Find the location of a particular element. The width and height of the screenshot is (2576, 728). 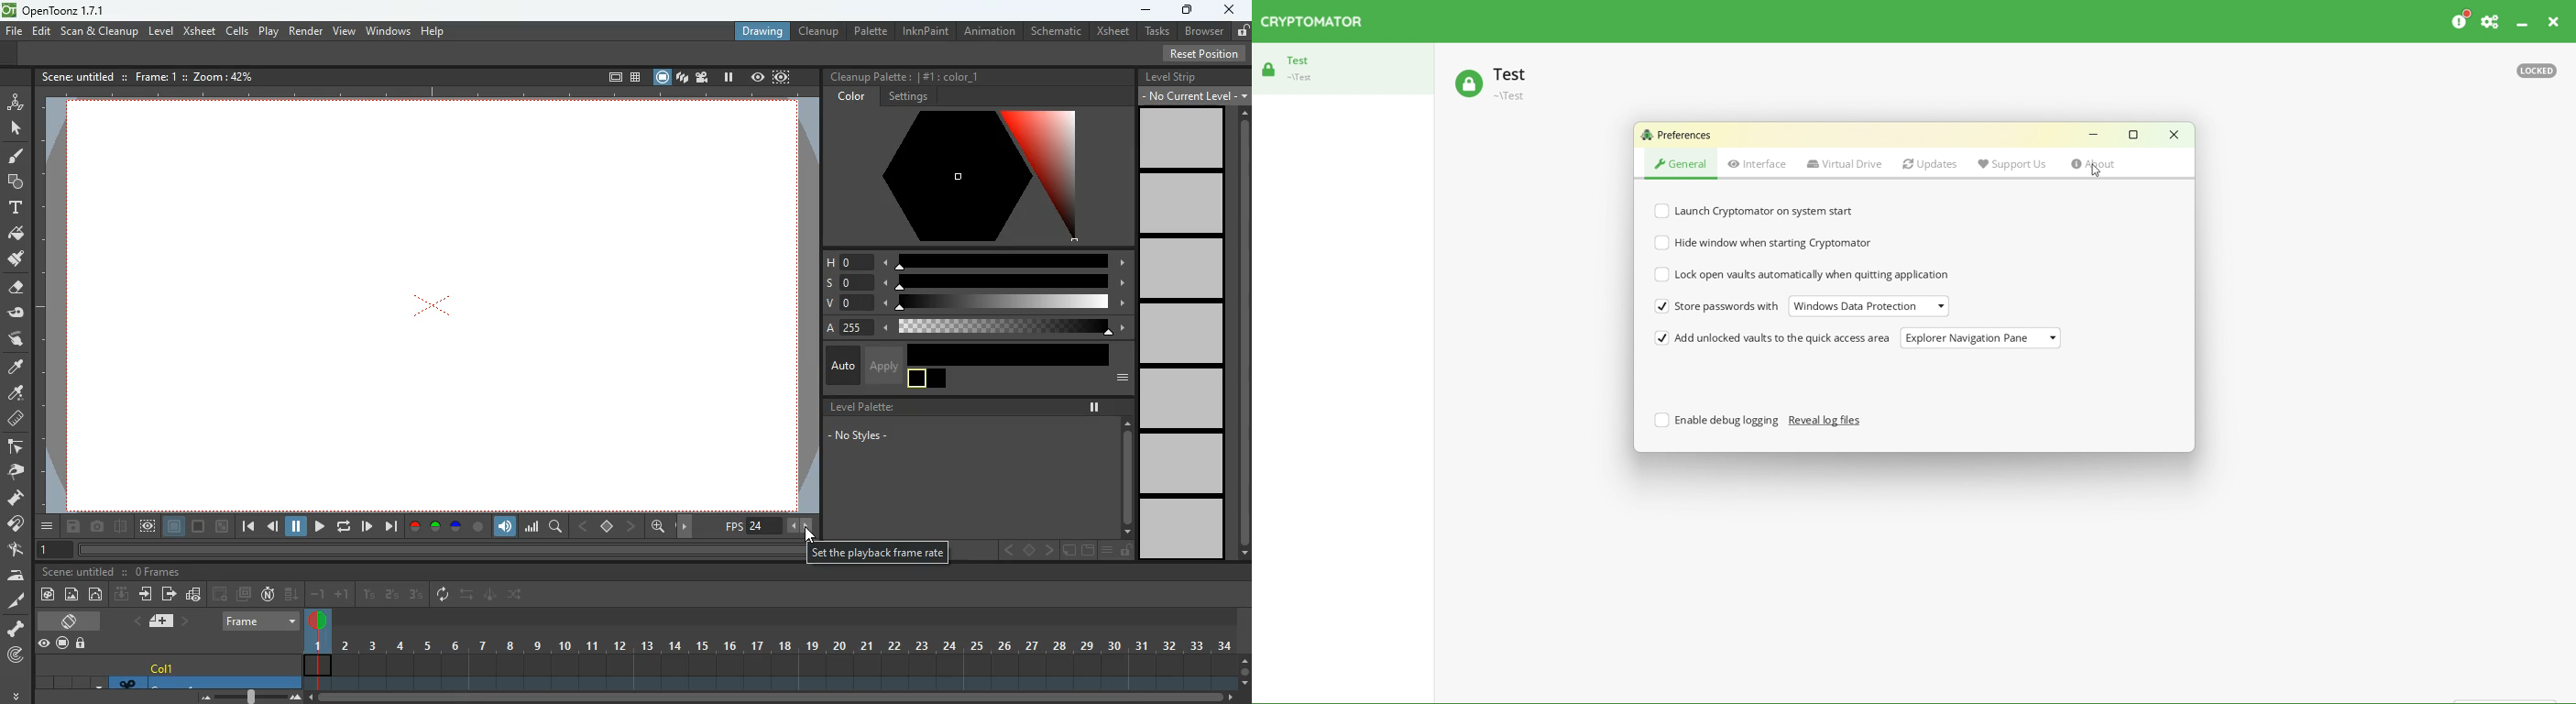

Support Us is located at coordinates (2016, 165).